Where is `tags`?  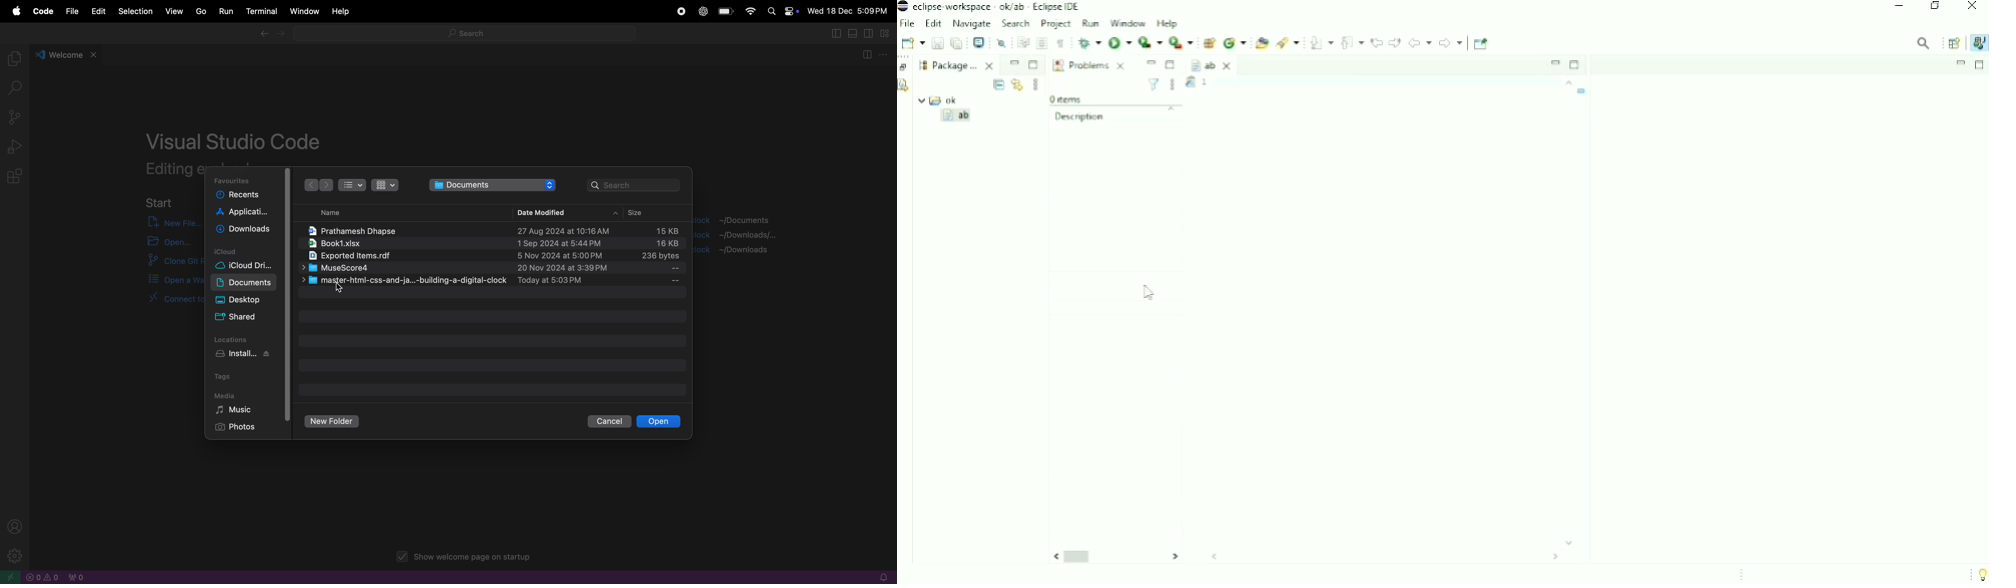
tags is located at coordinates (227, 376).